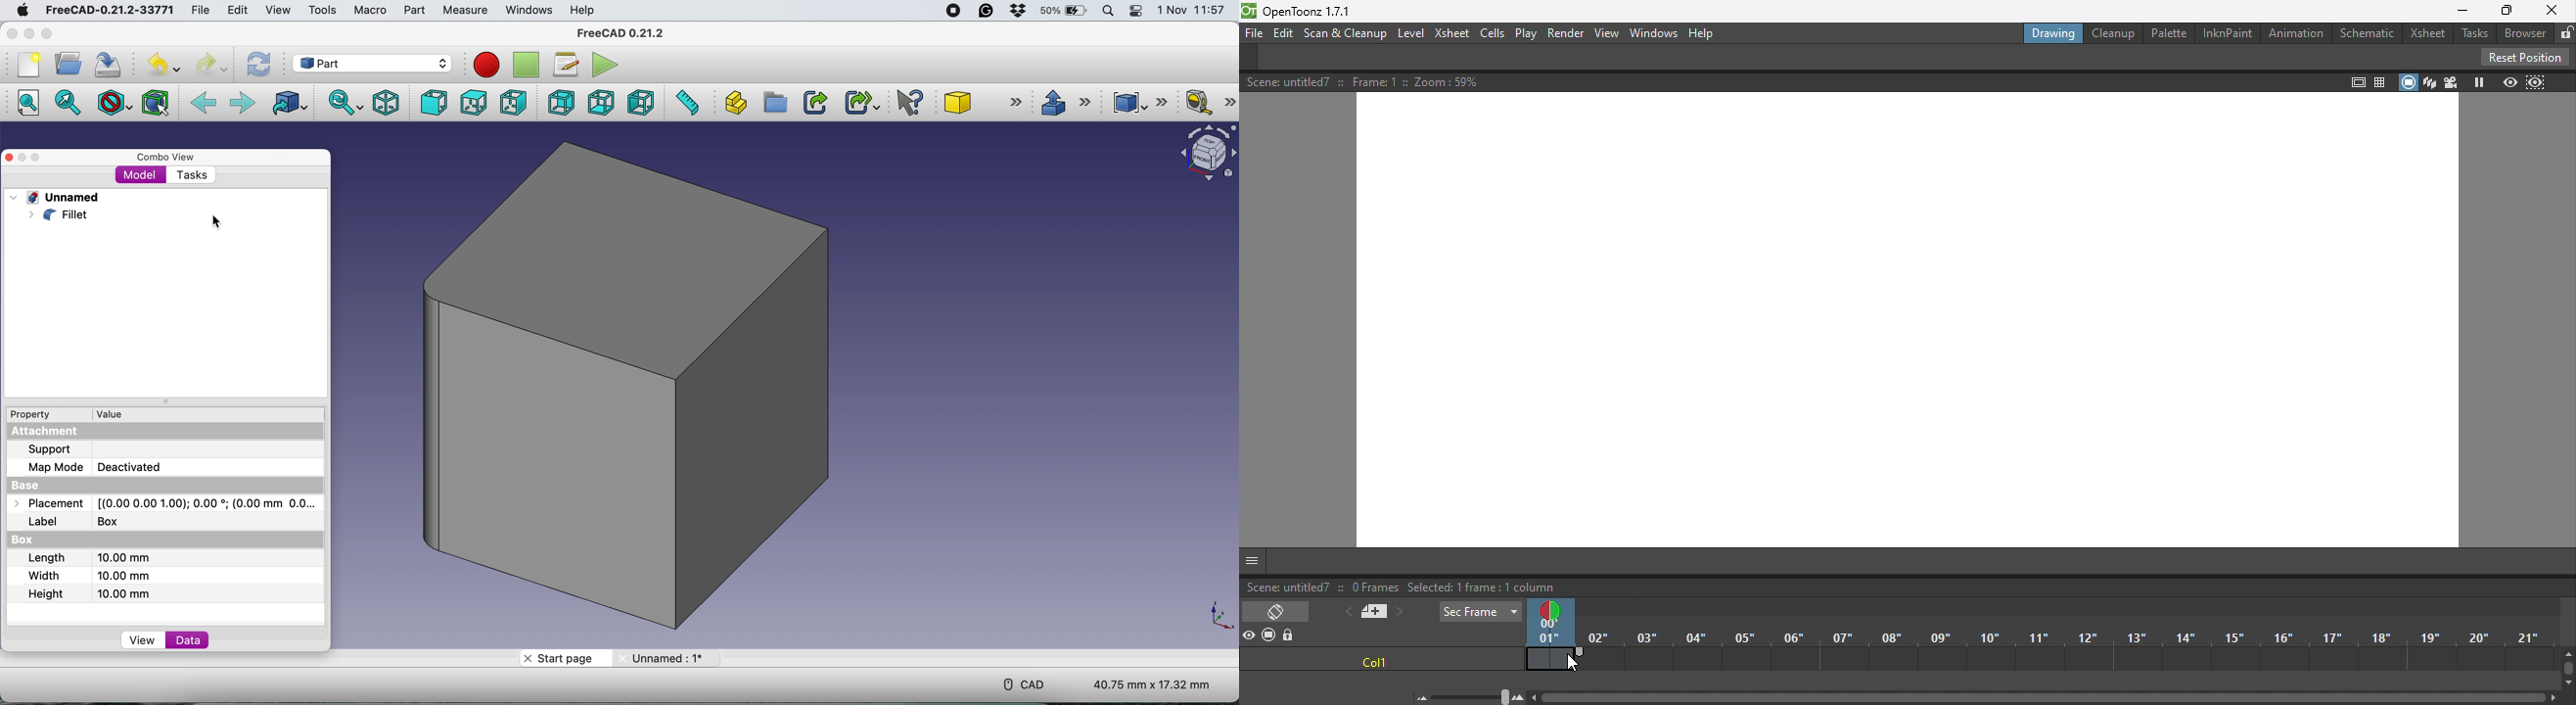 This screenshot has width=2576, height=728. What do you see at coordinates (1021, 11) in the screenshot?
I see `dropbox` at bounding box center [1021, 11].